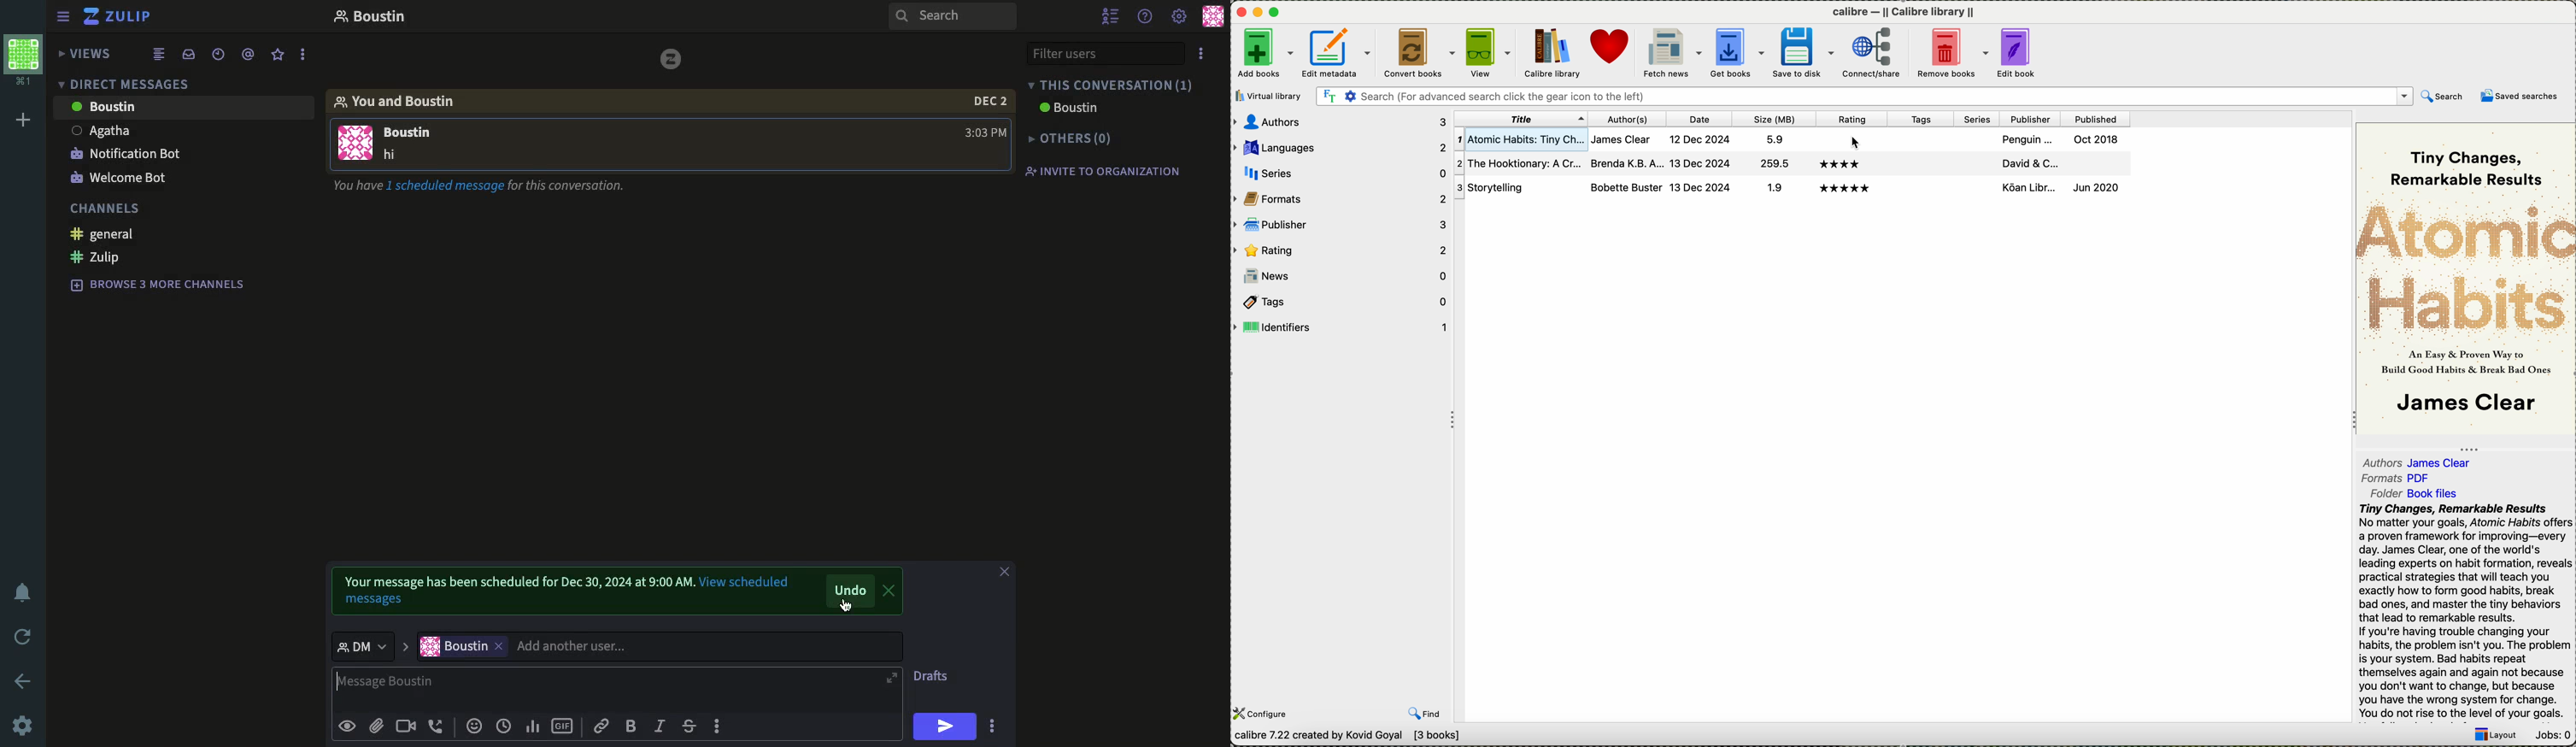 Image resolution: width=2576 pixels, height=756 pixels. I want to click on save to disk, so click(1806, 52).